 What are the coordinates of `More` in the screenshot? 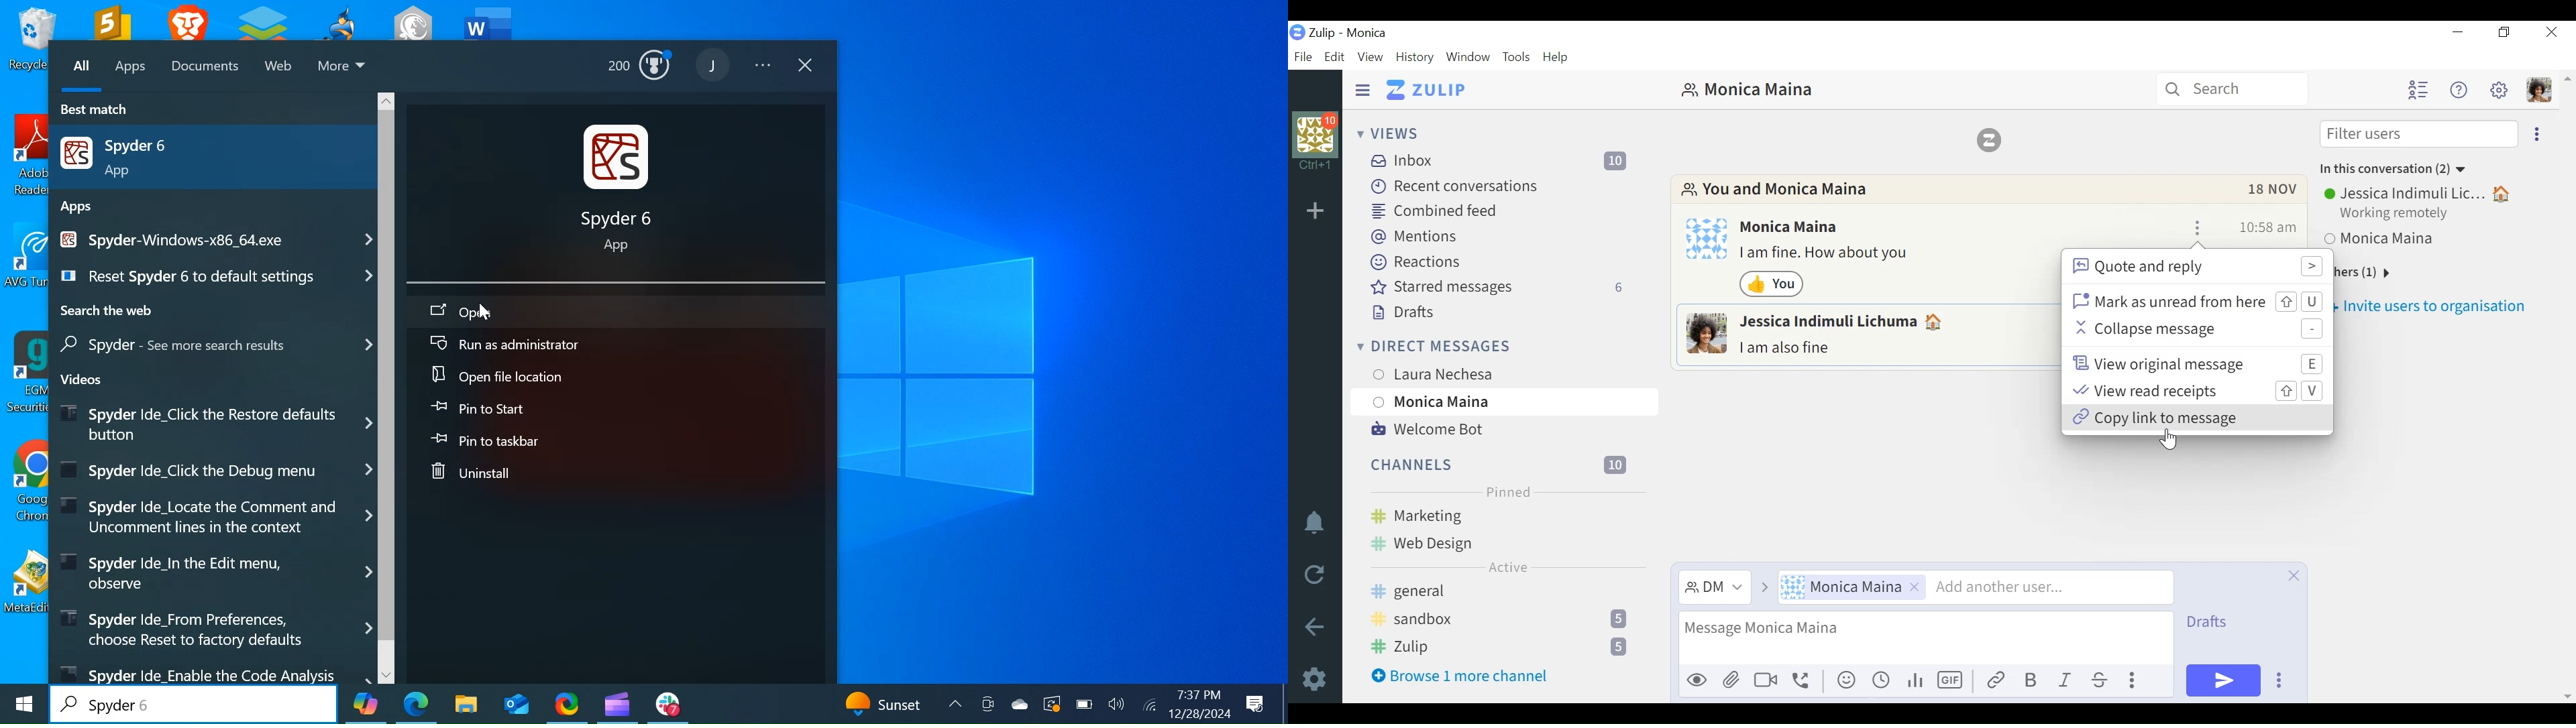 It's located at (343, 68).